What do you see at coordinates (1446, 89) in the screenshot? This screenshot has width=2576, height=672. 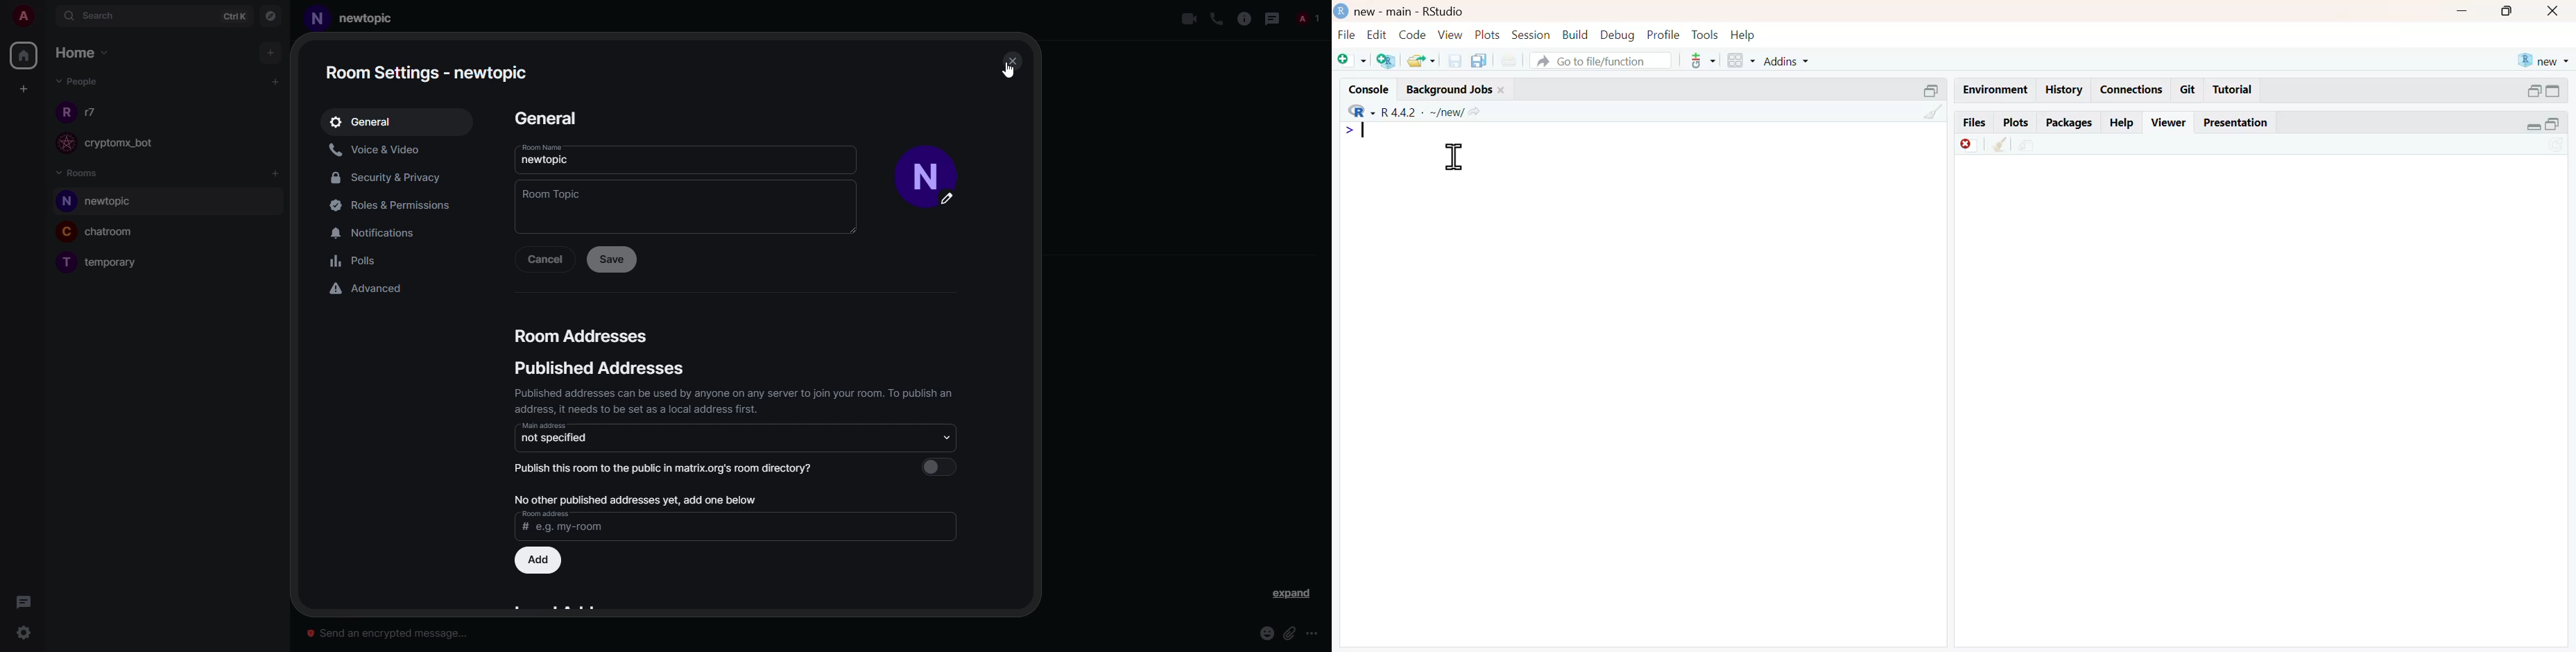 I see `background jobs` at bounding box center [1446, 89].